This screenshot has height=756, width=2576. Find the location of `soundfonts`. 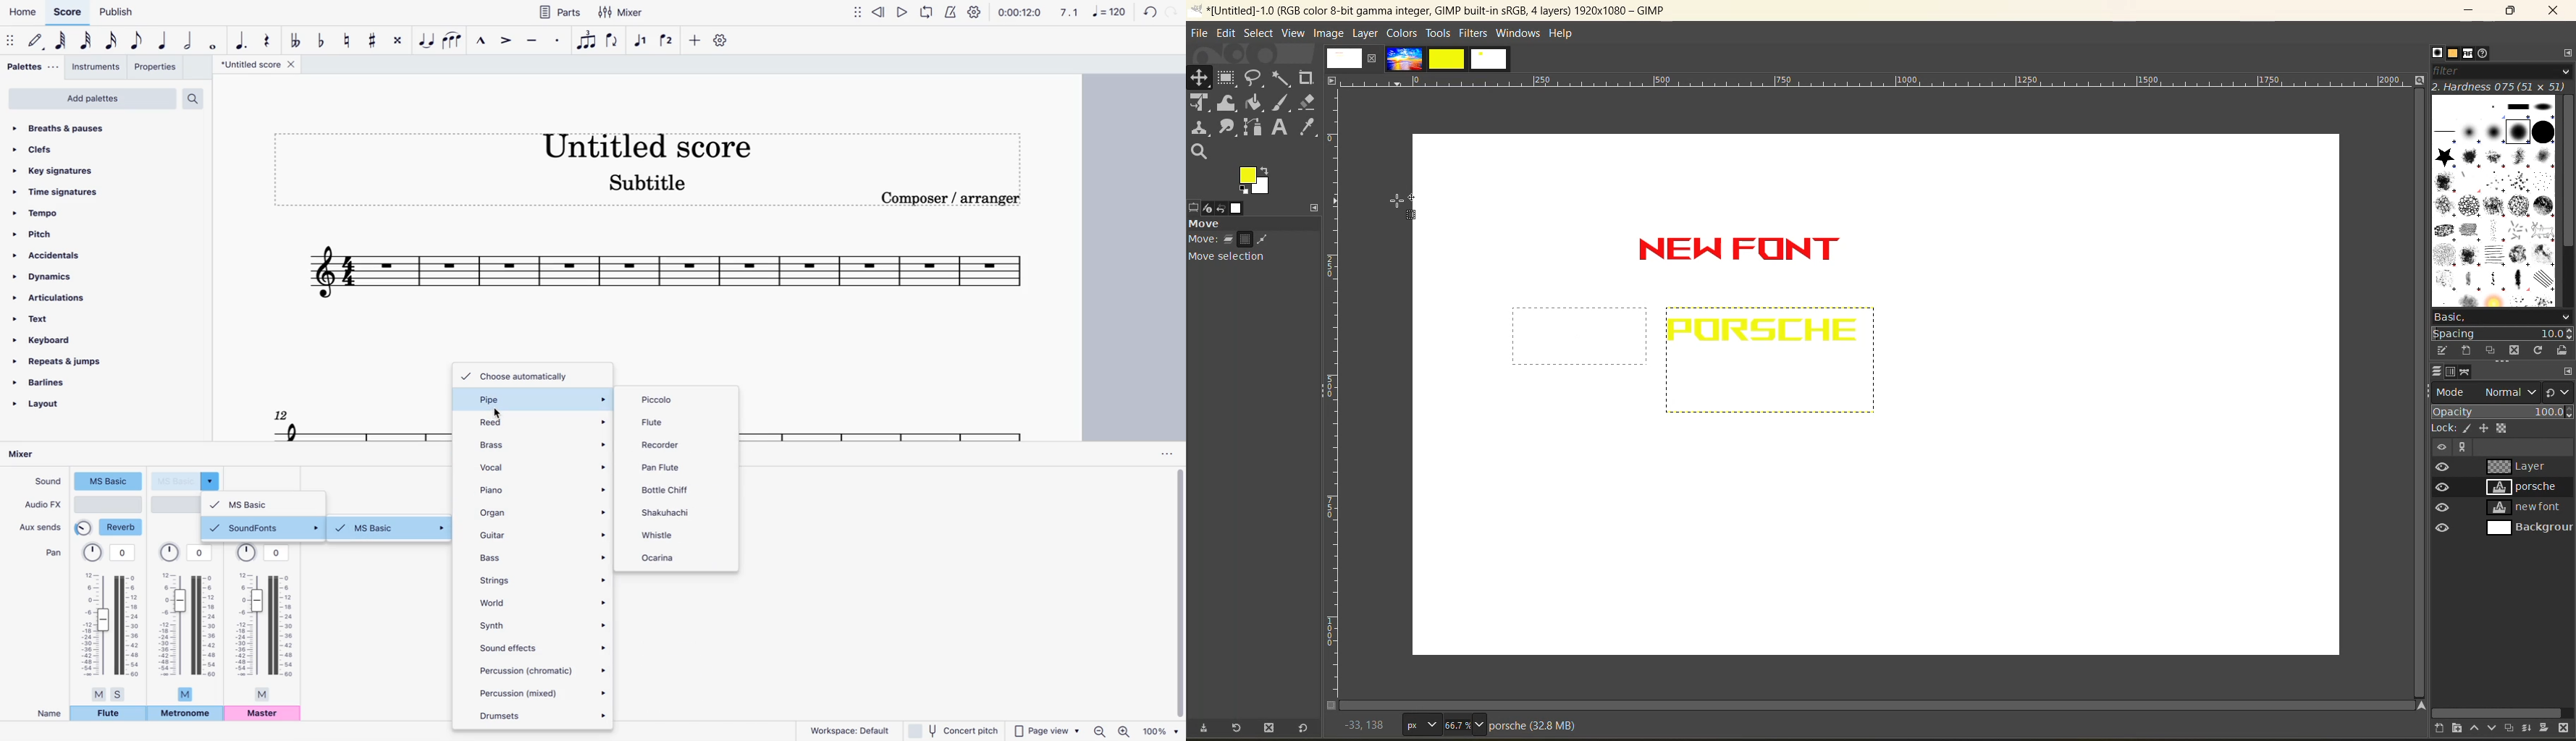

soundfonts is located at coordinates (265, 528).